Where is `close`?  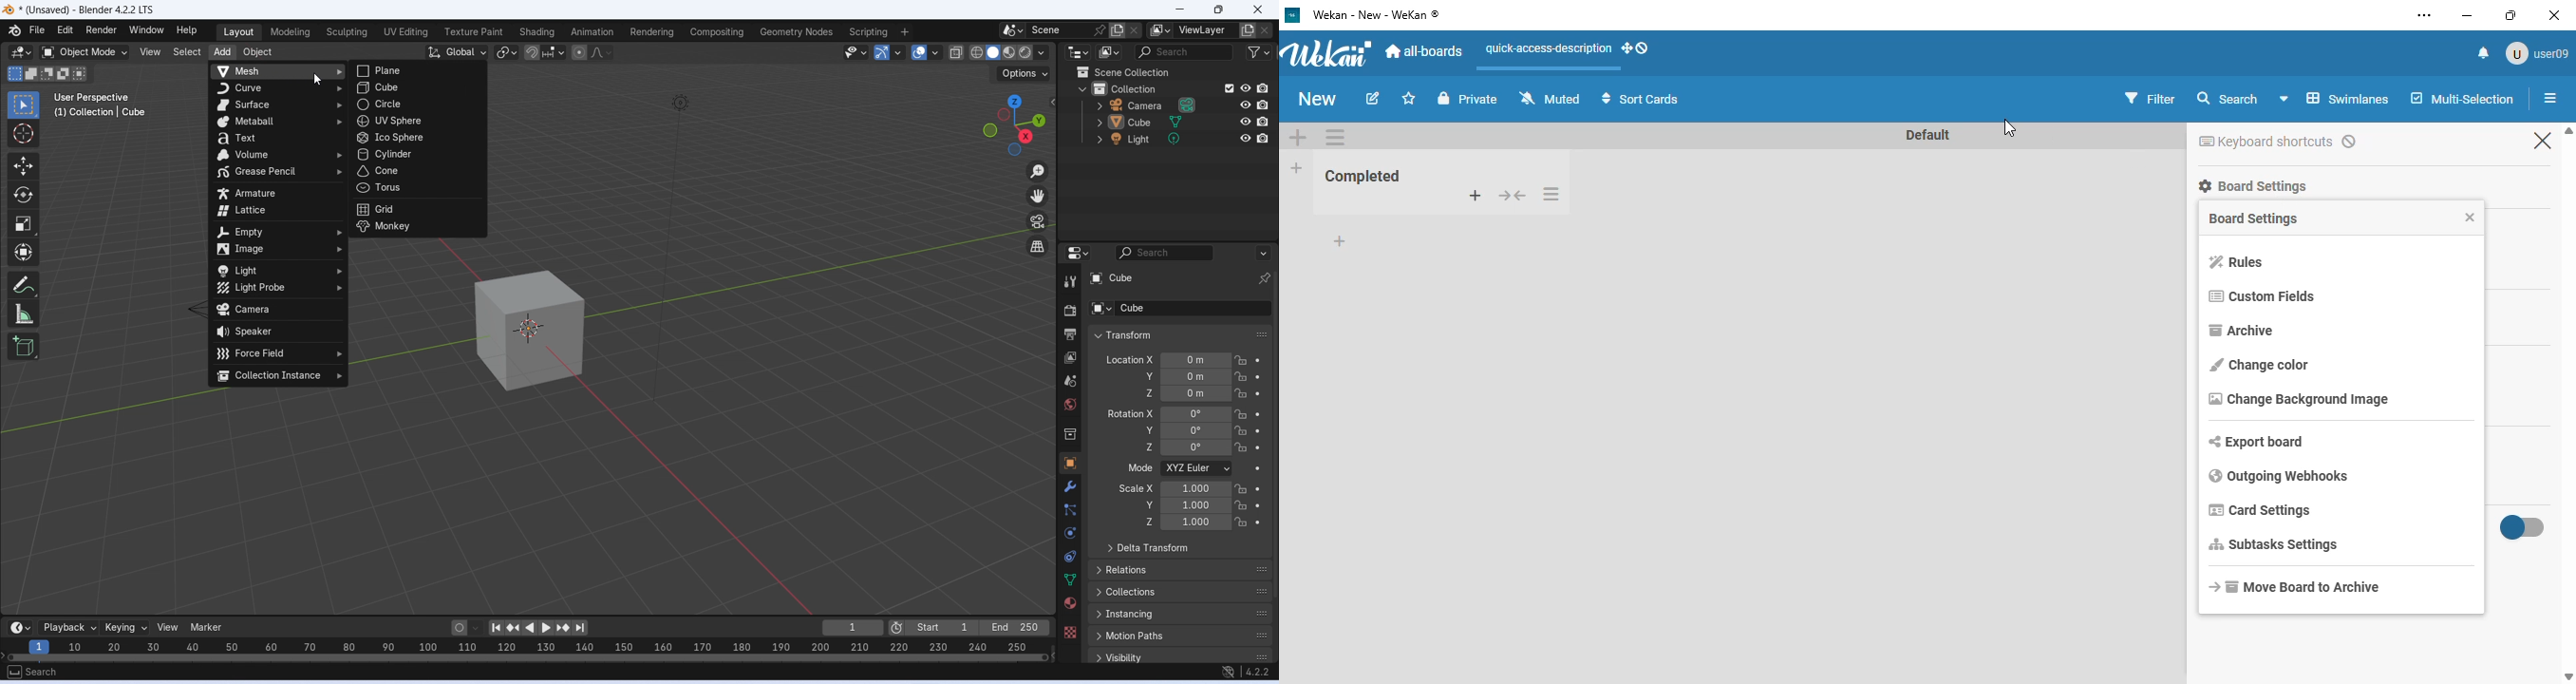 close is located at coordinates (2467, 216).